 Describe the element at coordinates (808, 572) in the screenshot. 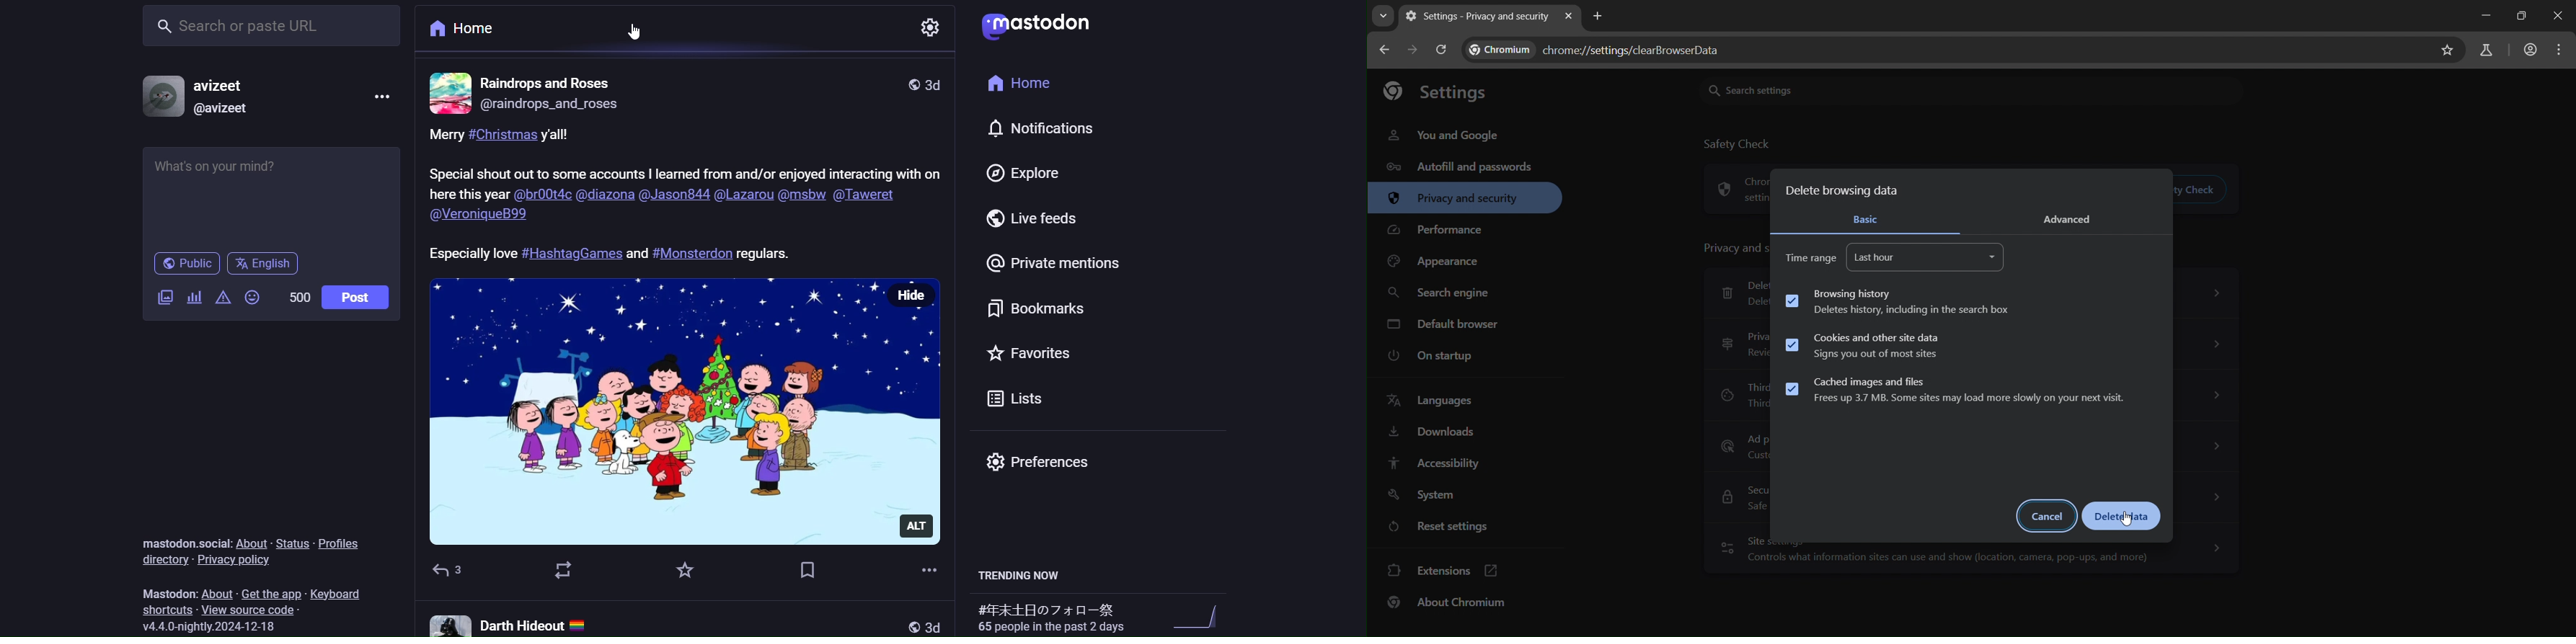

I see `bookmark` at that location.